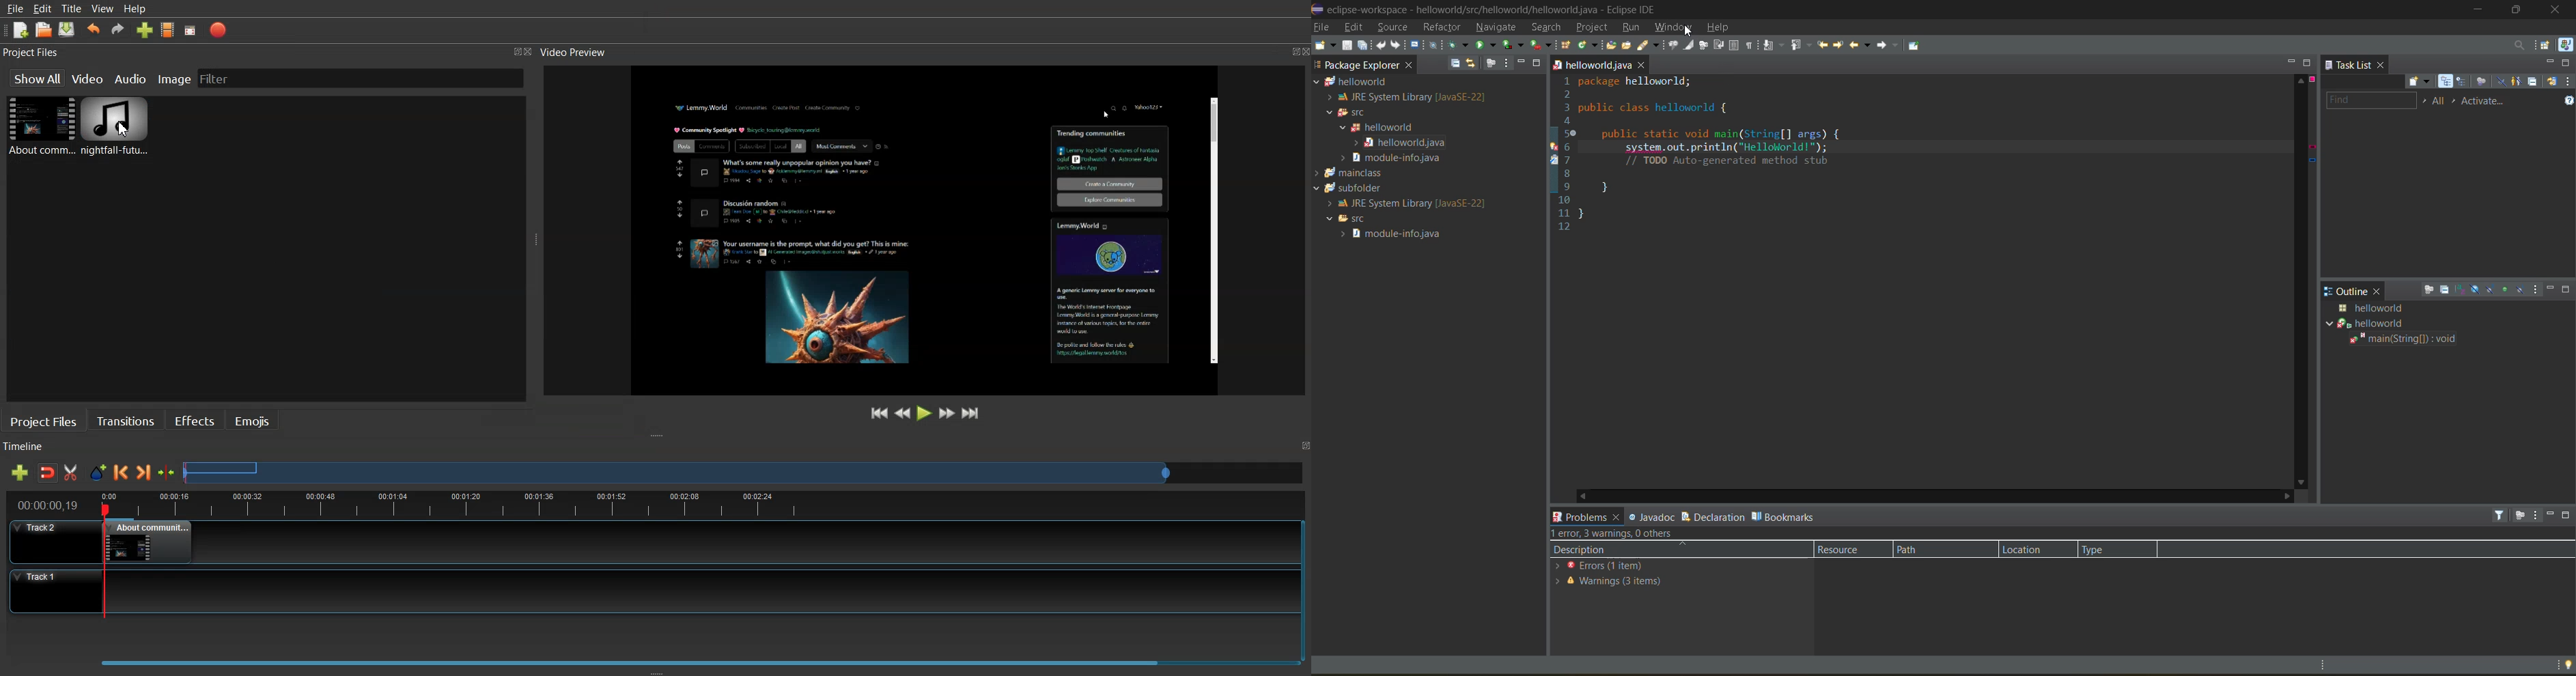 The height and width of the screenshot is (700, 2576). What do you see at coordinates (2545, 47) in the screenshot?
I see `open perspective` at bounding box center [2545, 47].